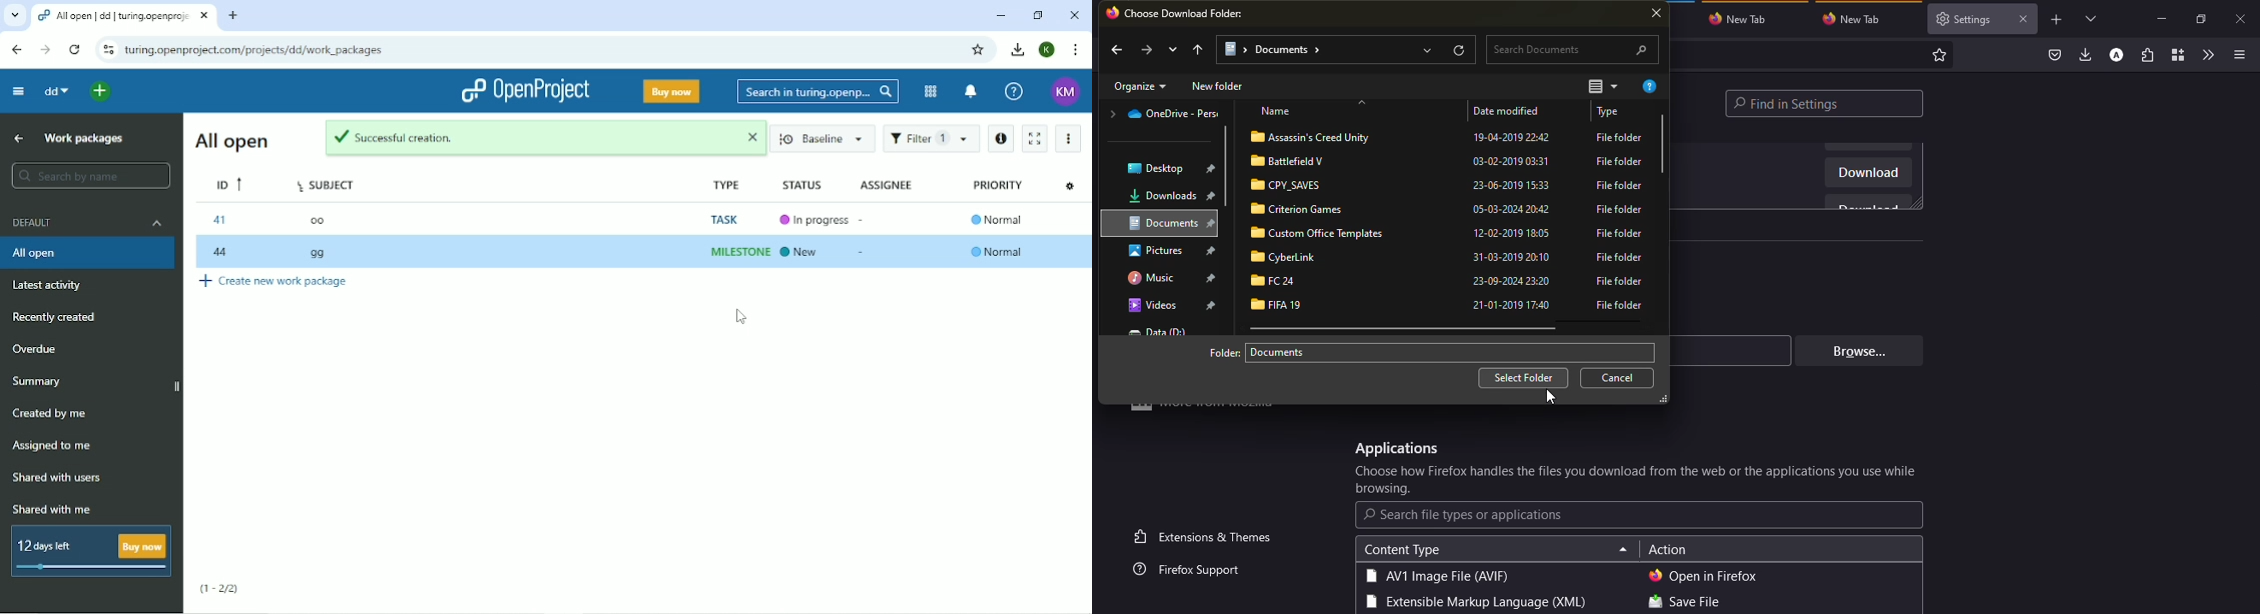  I want to click on apps, so click(1395, 449).